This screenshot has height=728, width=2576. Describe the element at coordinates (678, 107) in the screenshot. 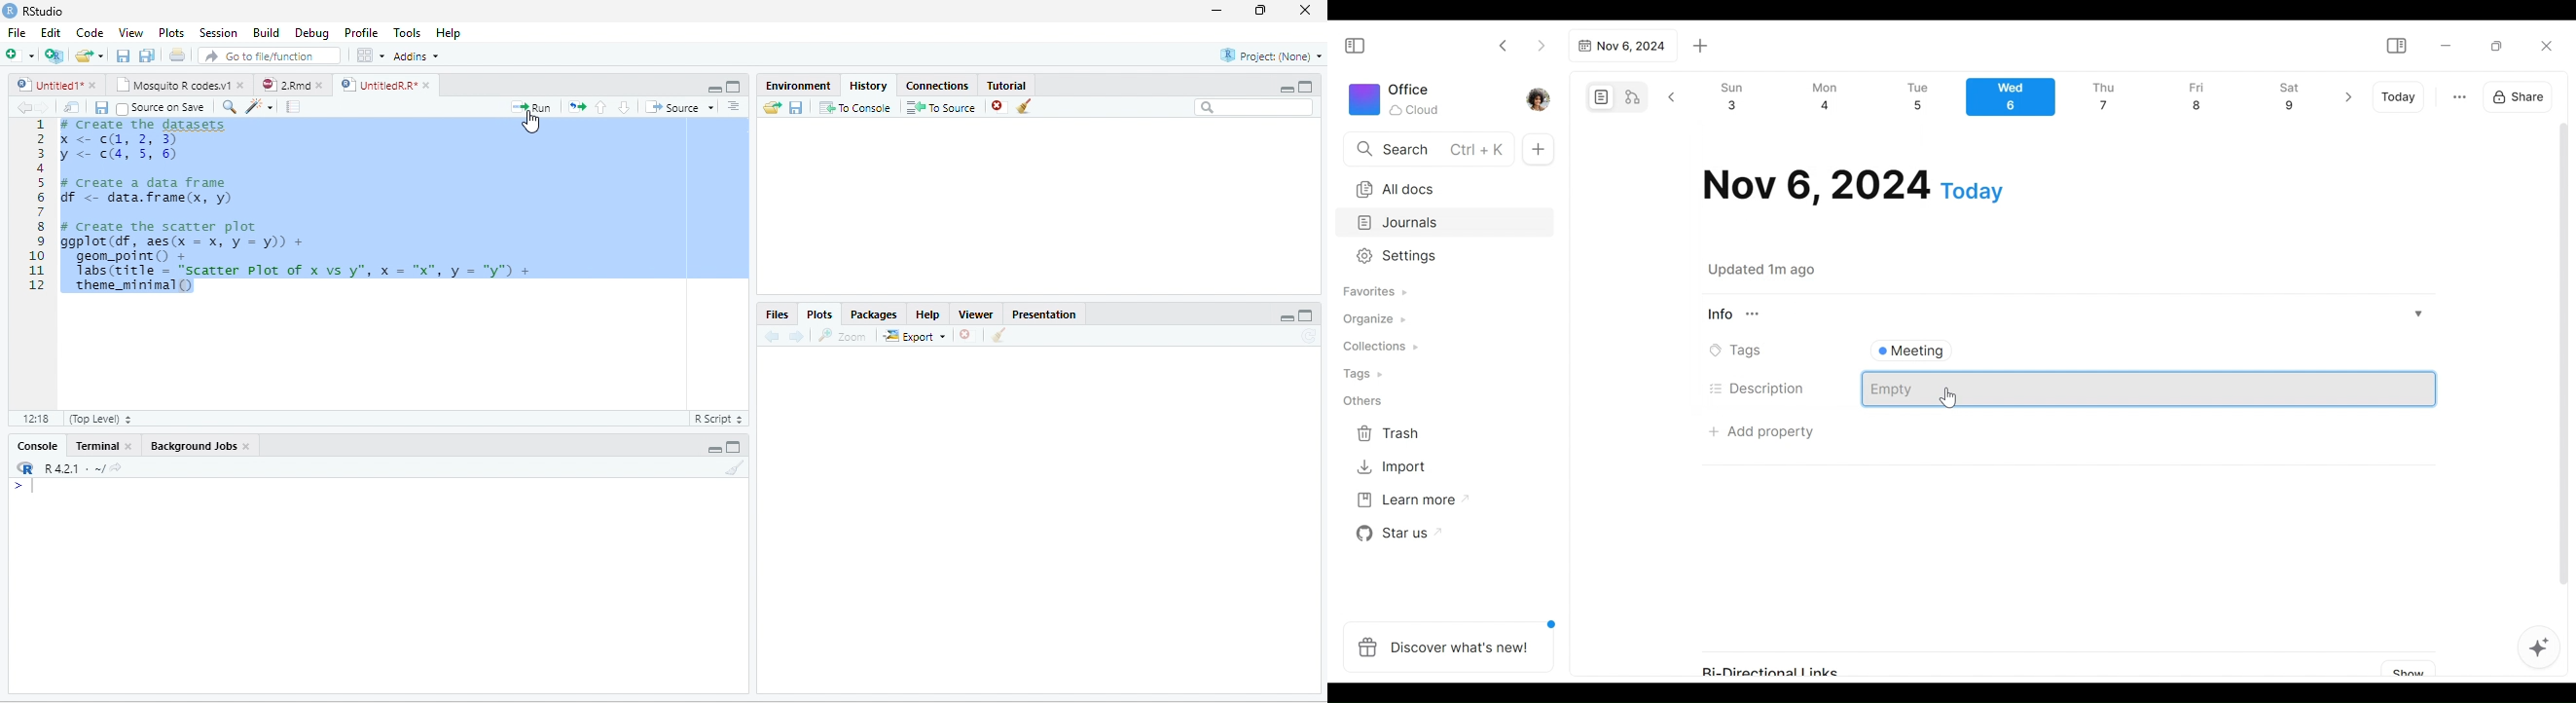

I see `Source` at that location.